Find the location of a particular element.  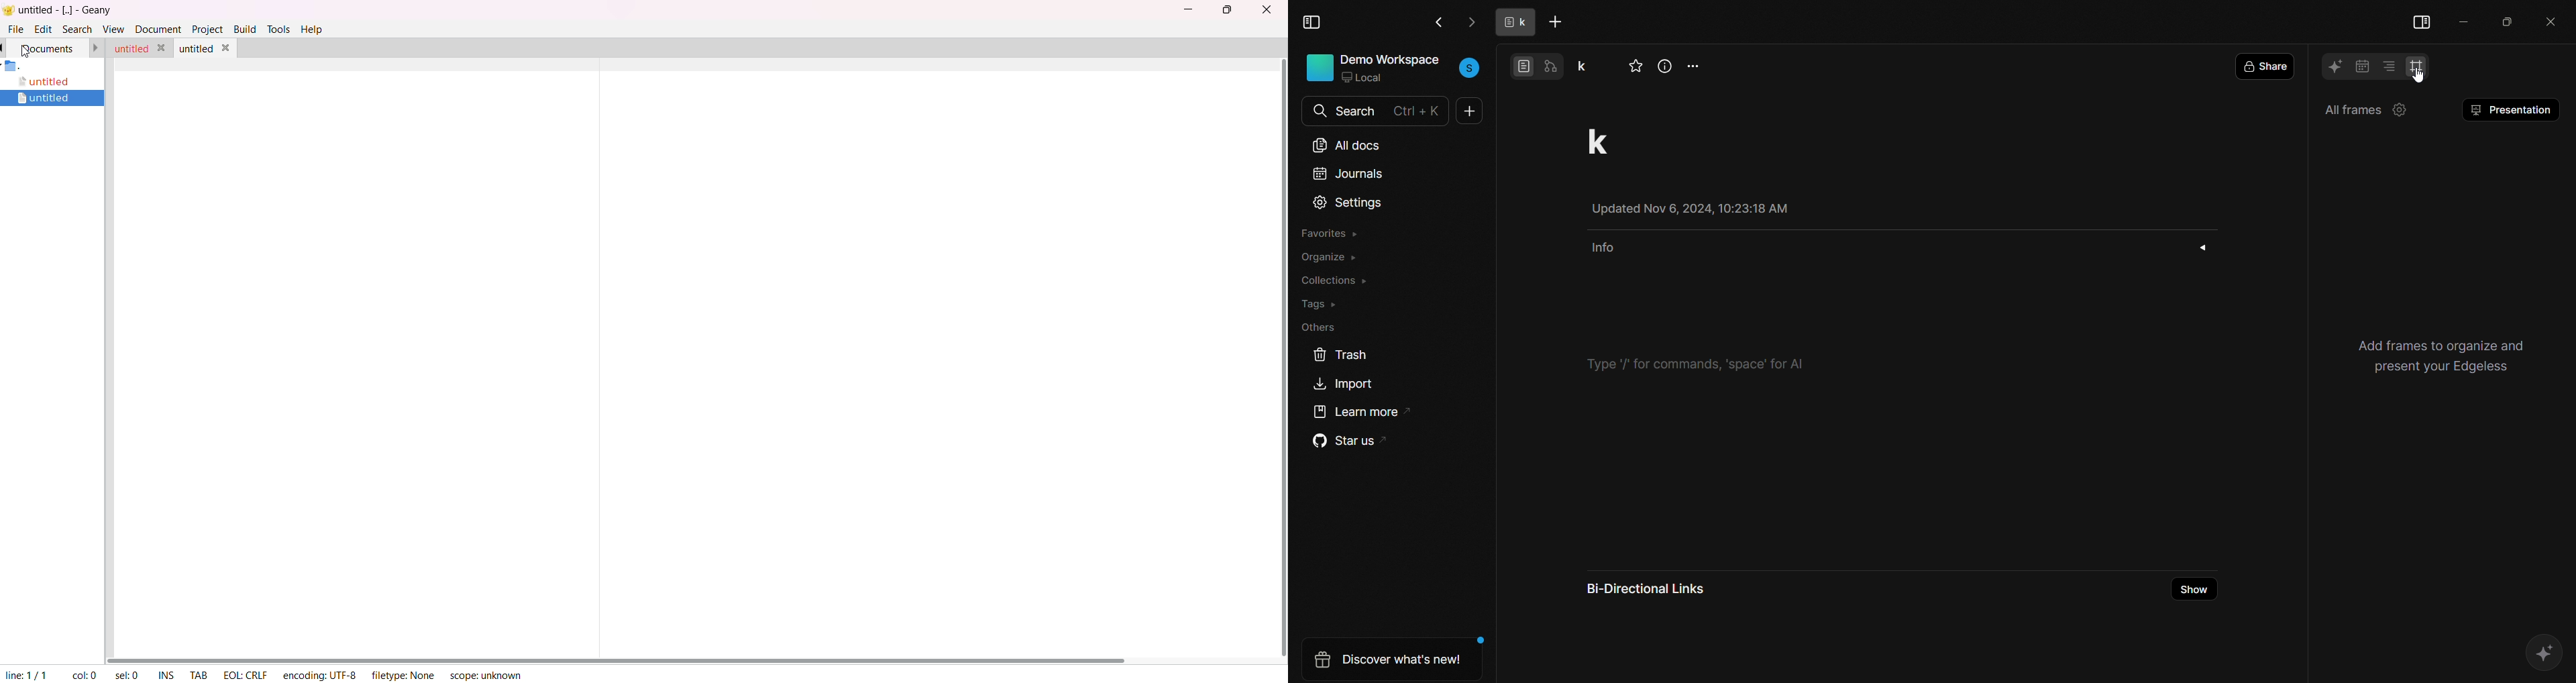

sel: 0 is located at coordinates (126, 673).